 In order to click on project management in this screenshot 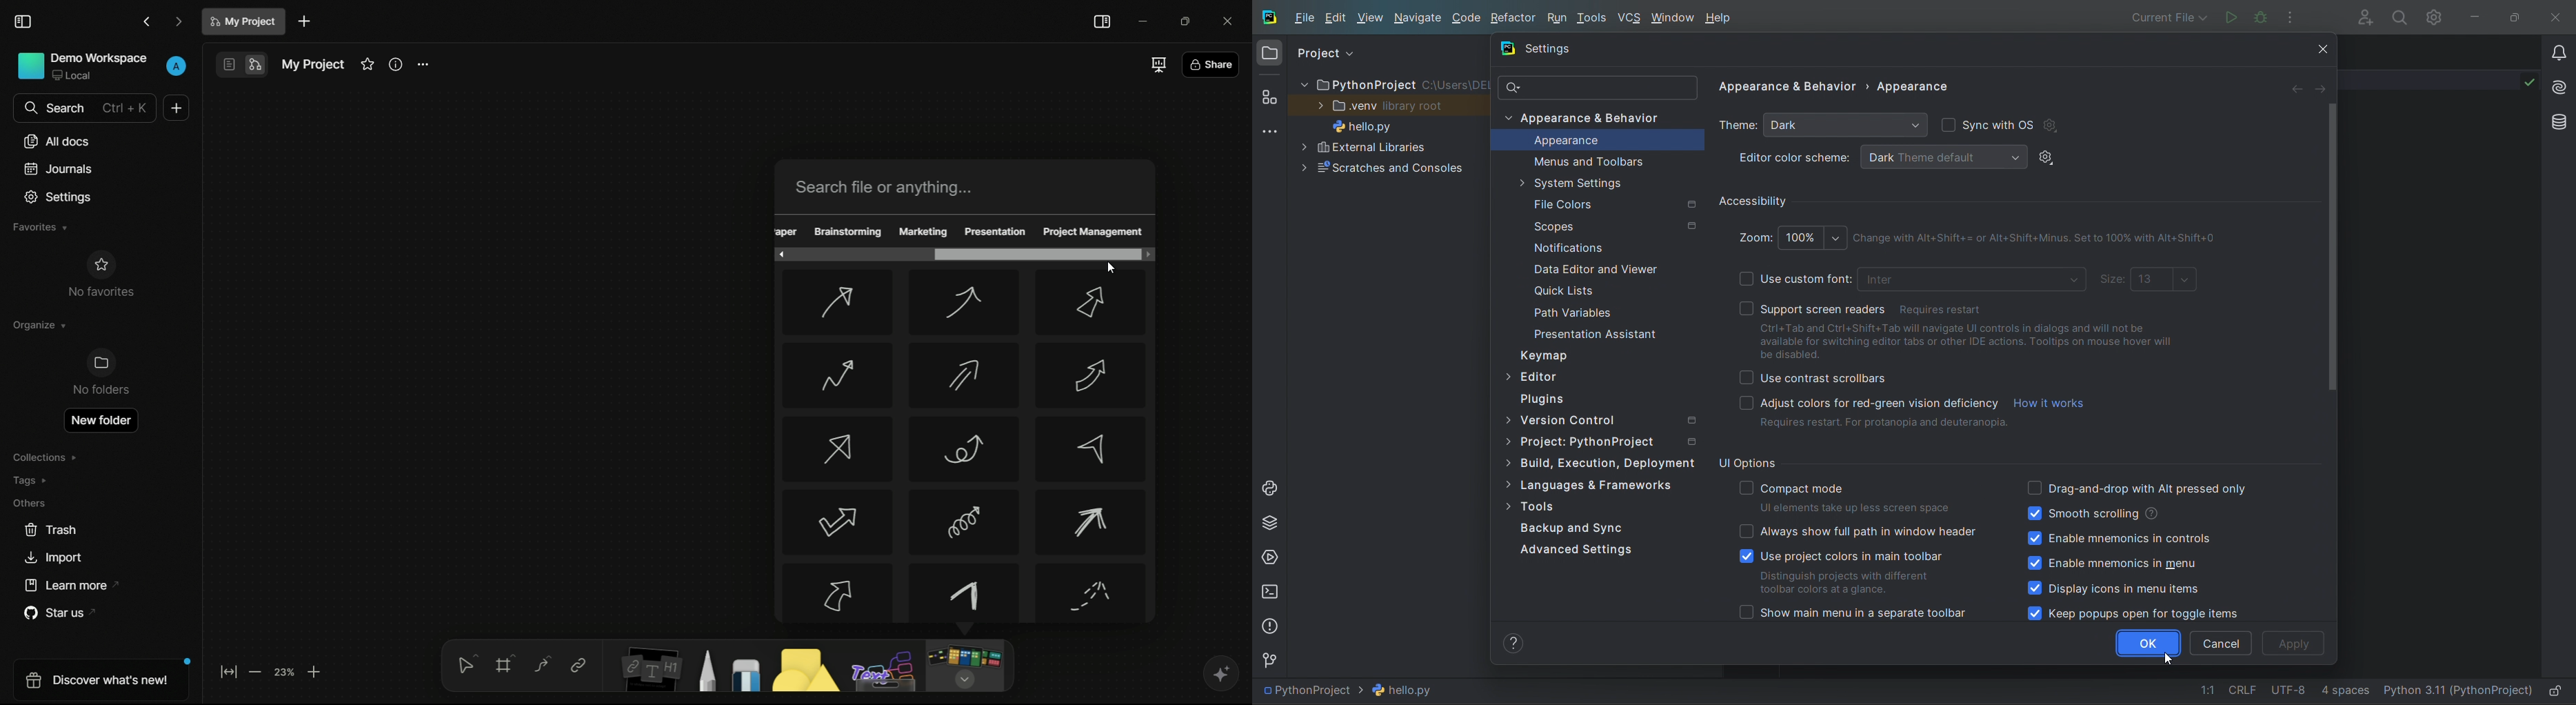, I will do `click(1094, 232)`.